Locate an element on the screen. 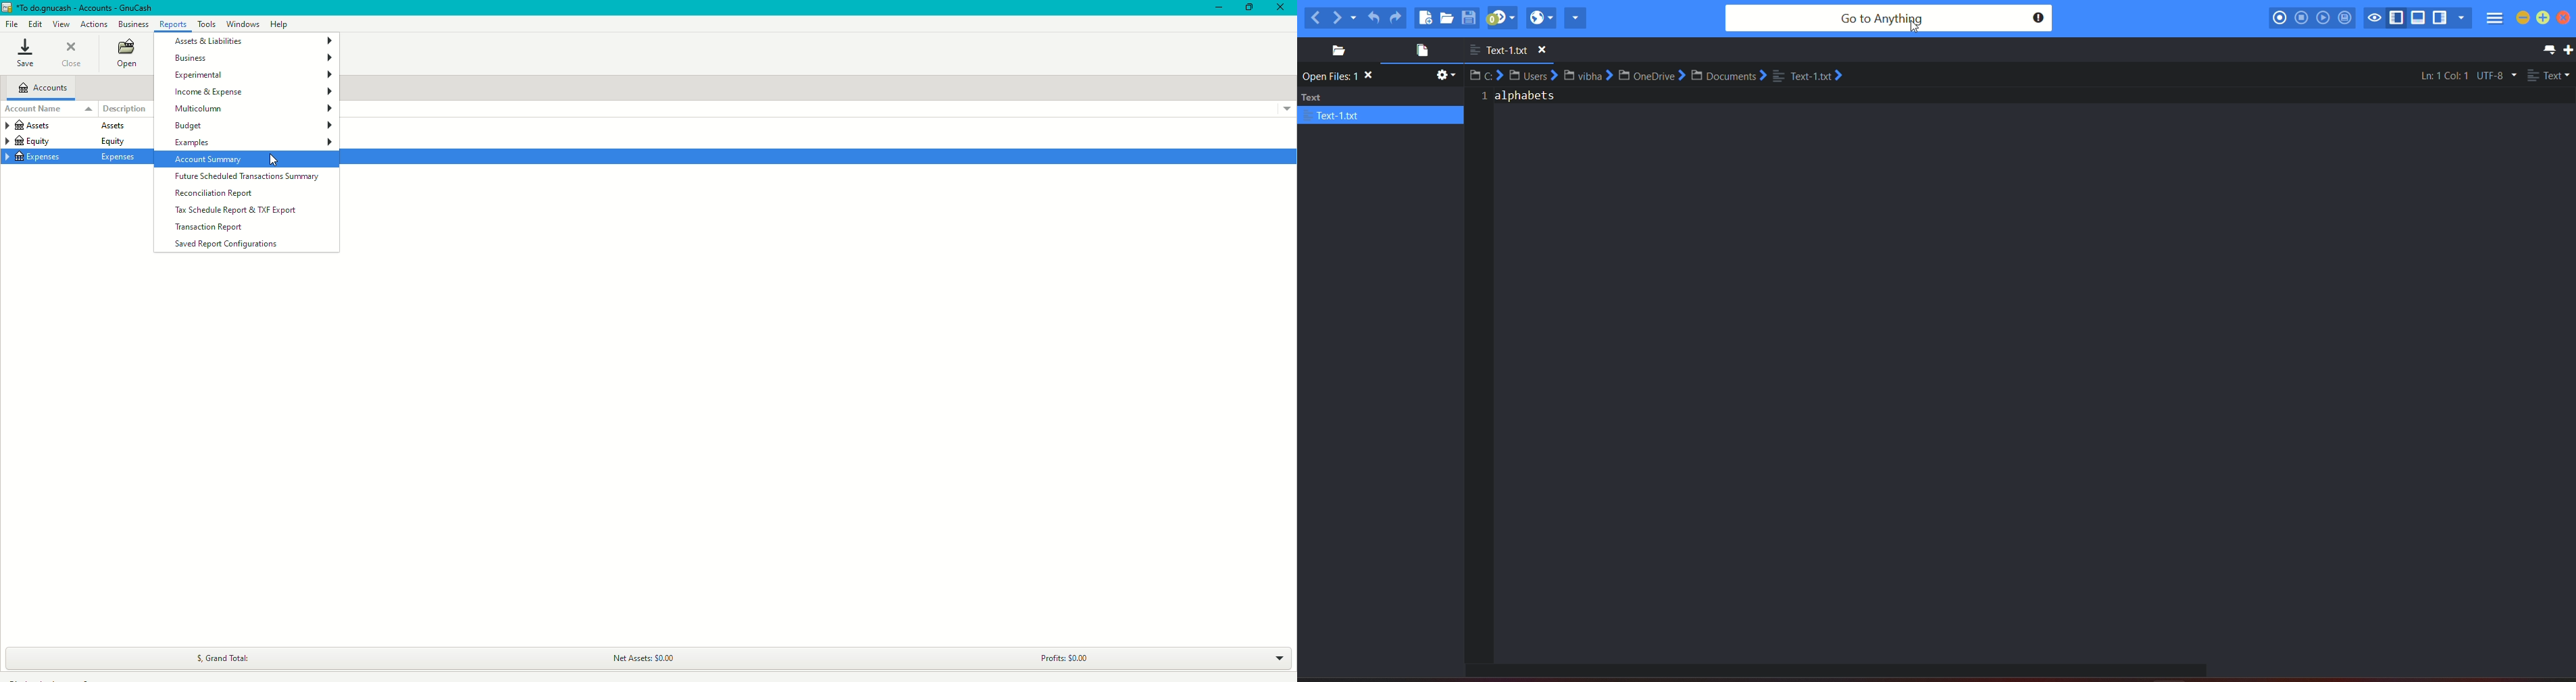 The image size is (2576, 700). Net Assets is located at coordinates (647, 656).